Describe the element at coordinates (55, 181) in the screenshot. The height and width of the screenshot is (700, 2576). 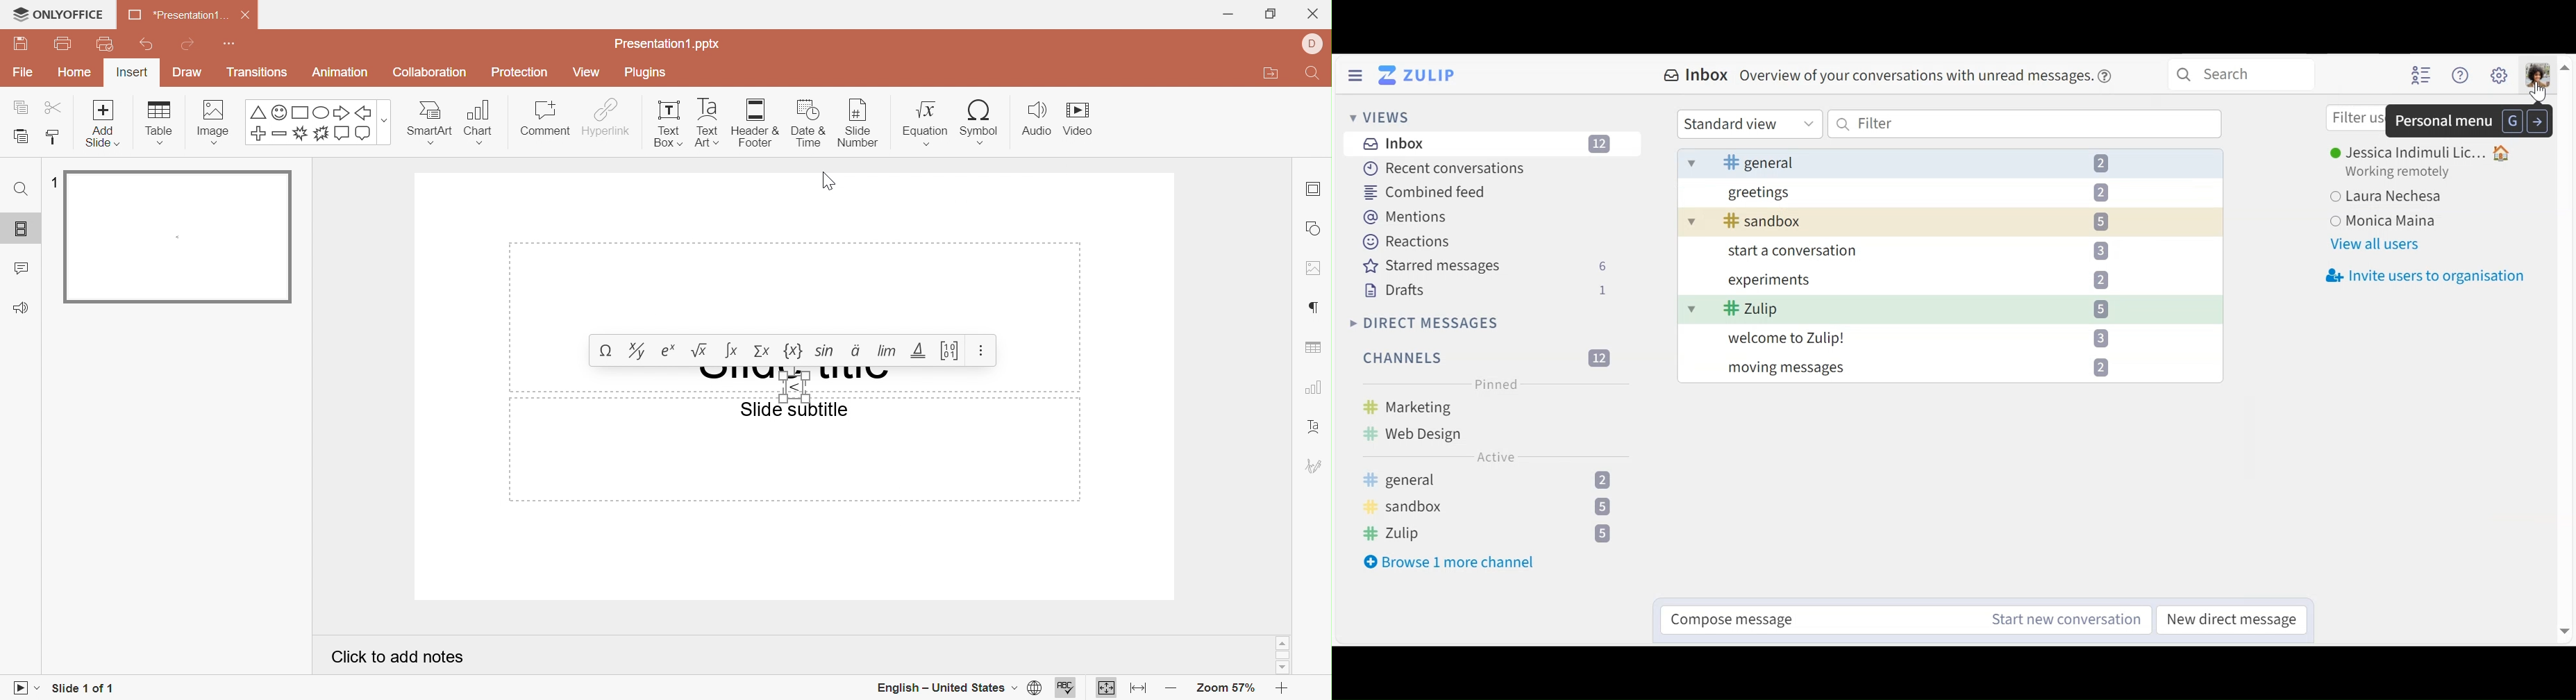
I see `1` at that location.